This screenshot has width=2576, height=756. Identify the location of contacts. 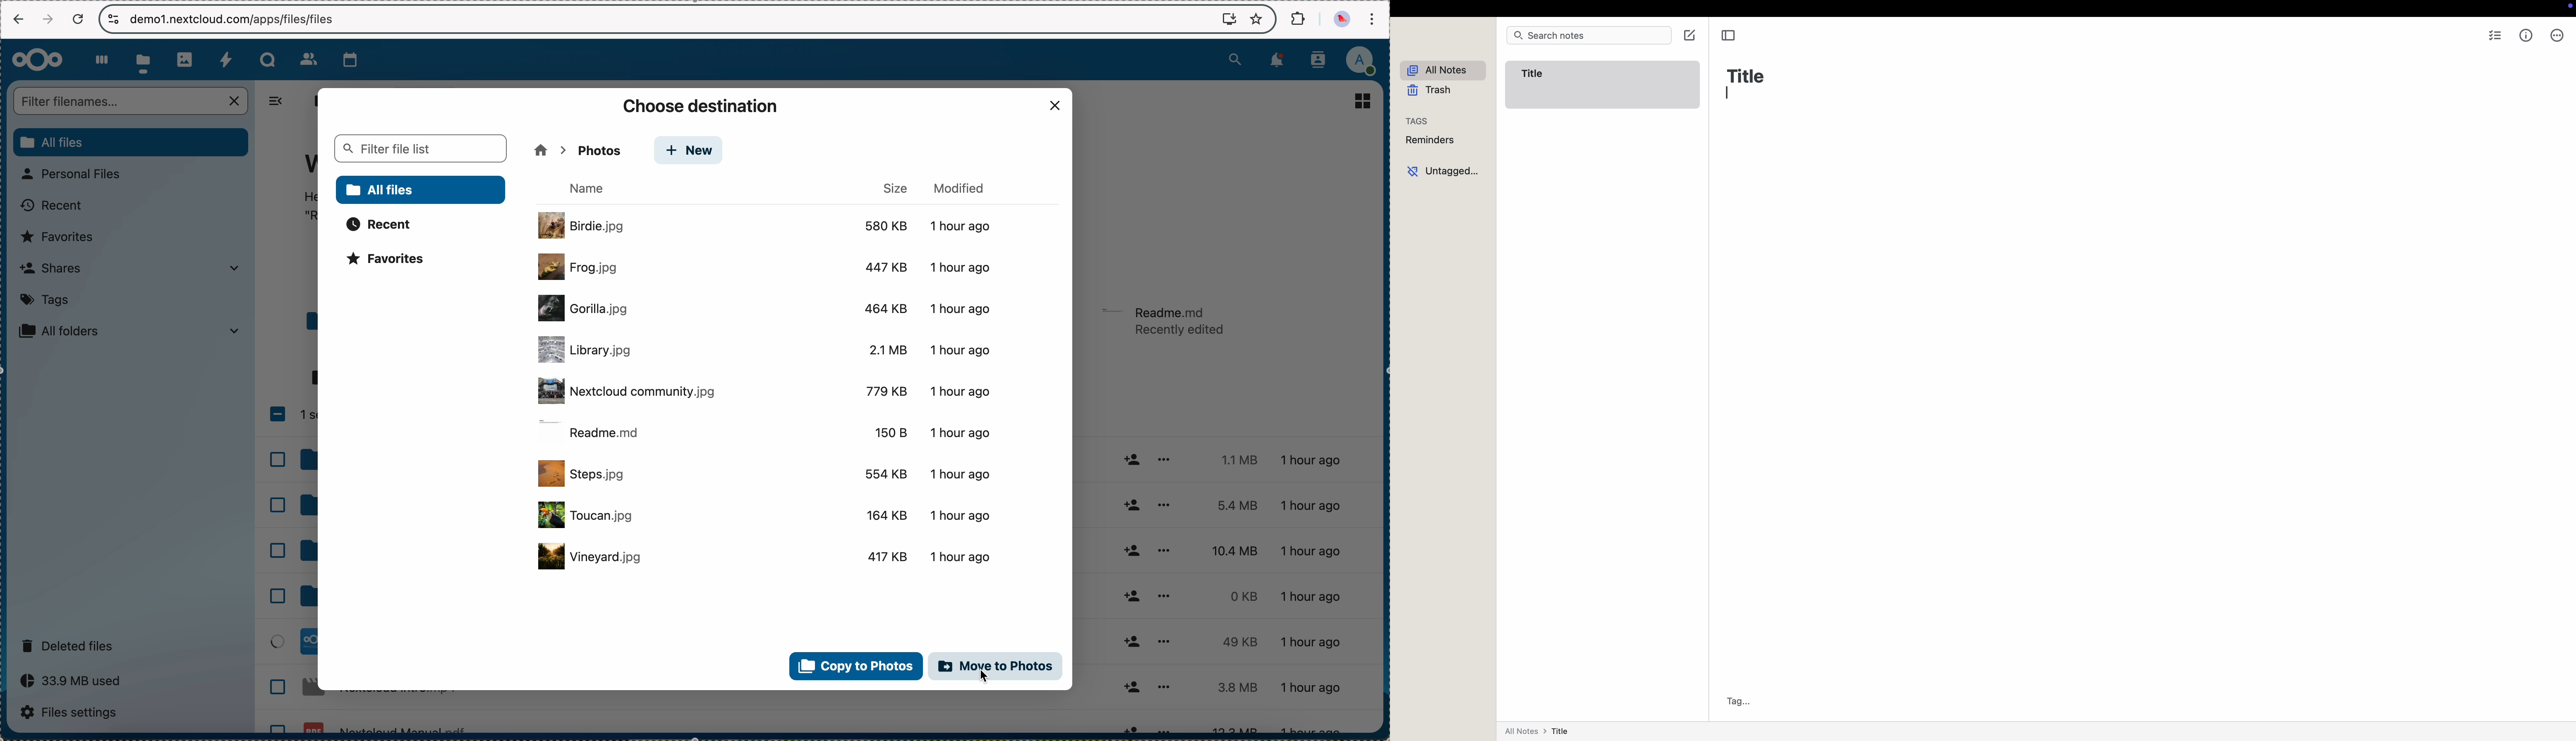
(1321, 59).